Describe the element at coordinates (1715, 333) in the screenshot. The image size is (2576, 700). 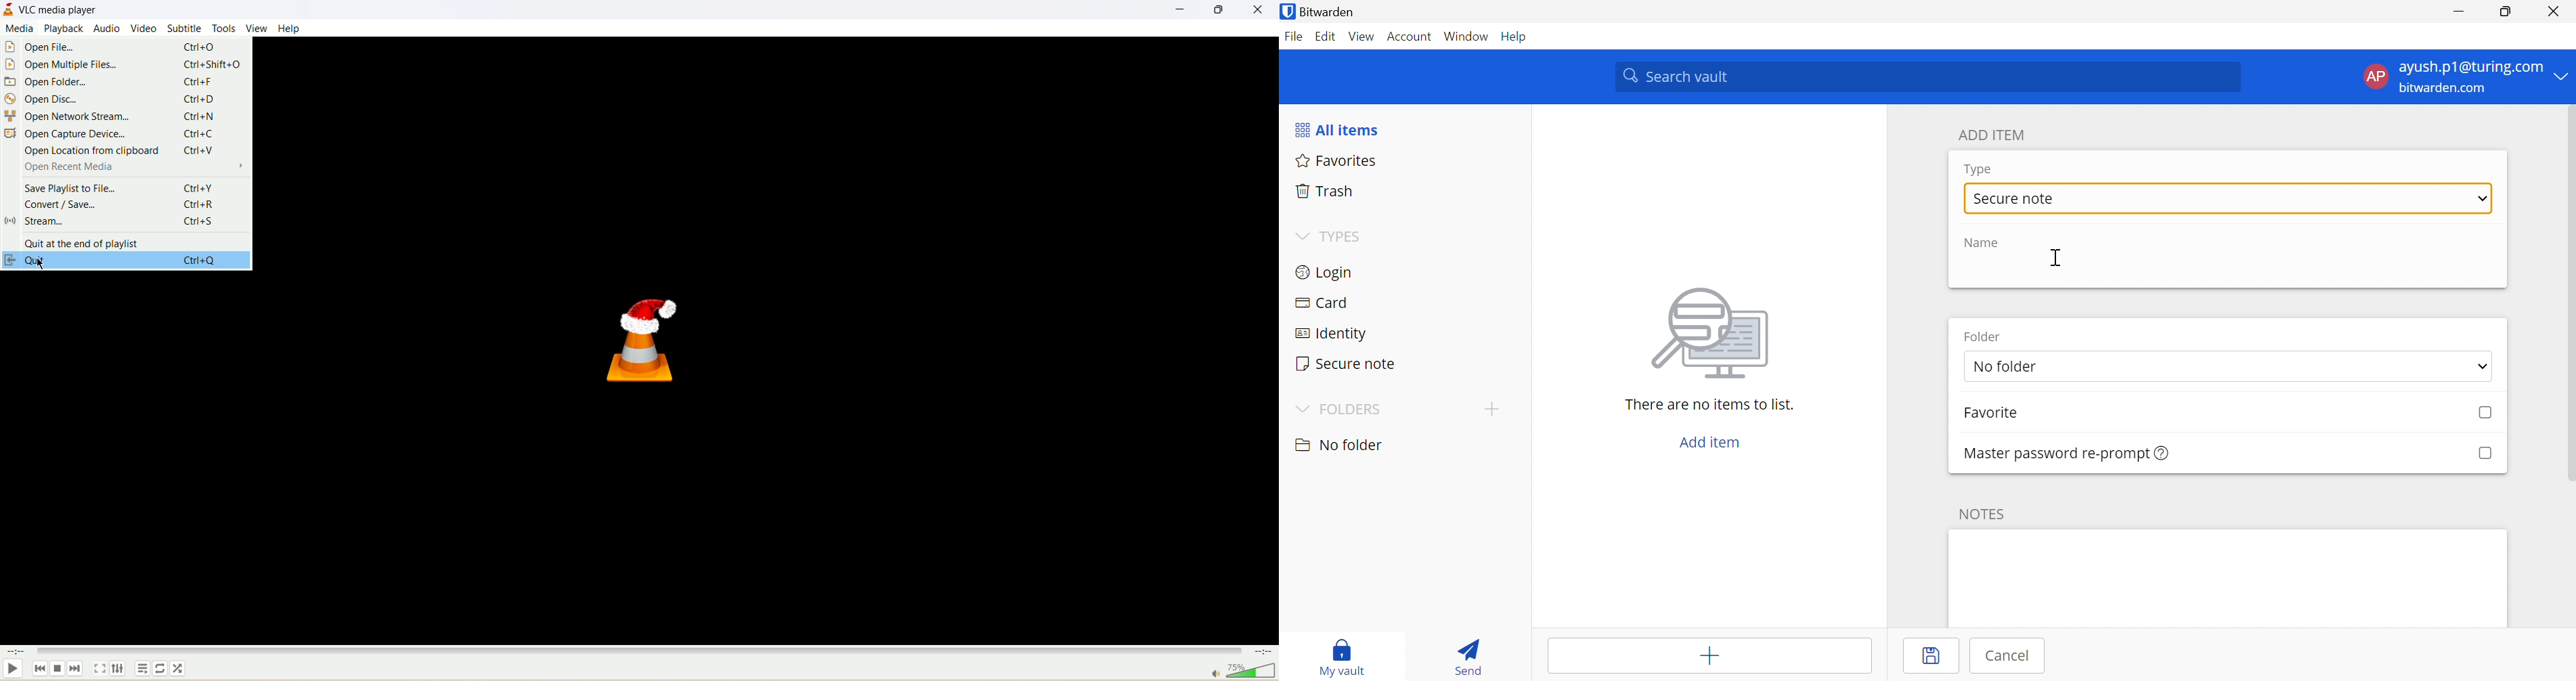
I see `image` at that location.